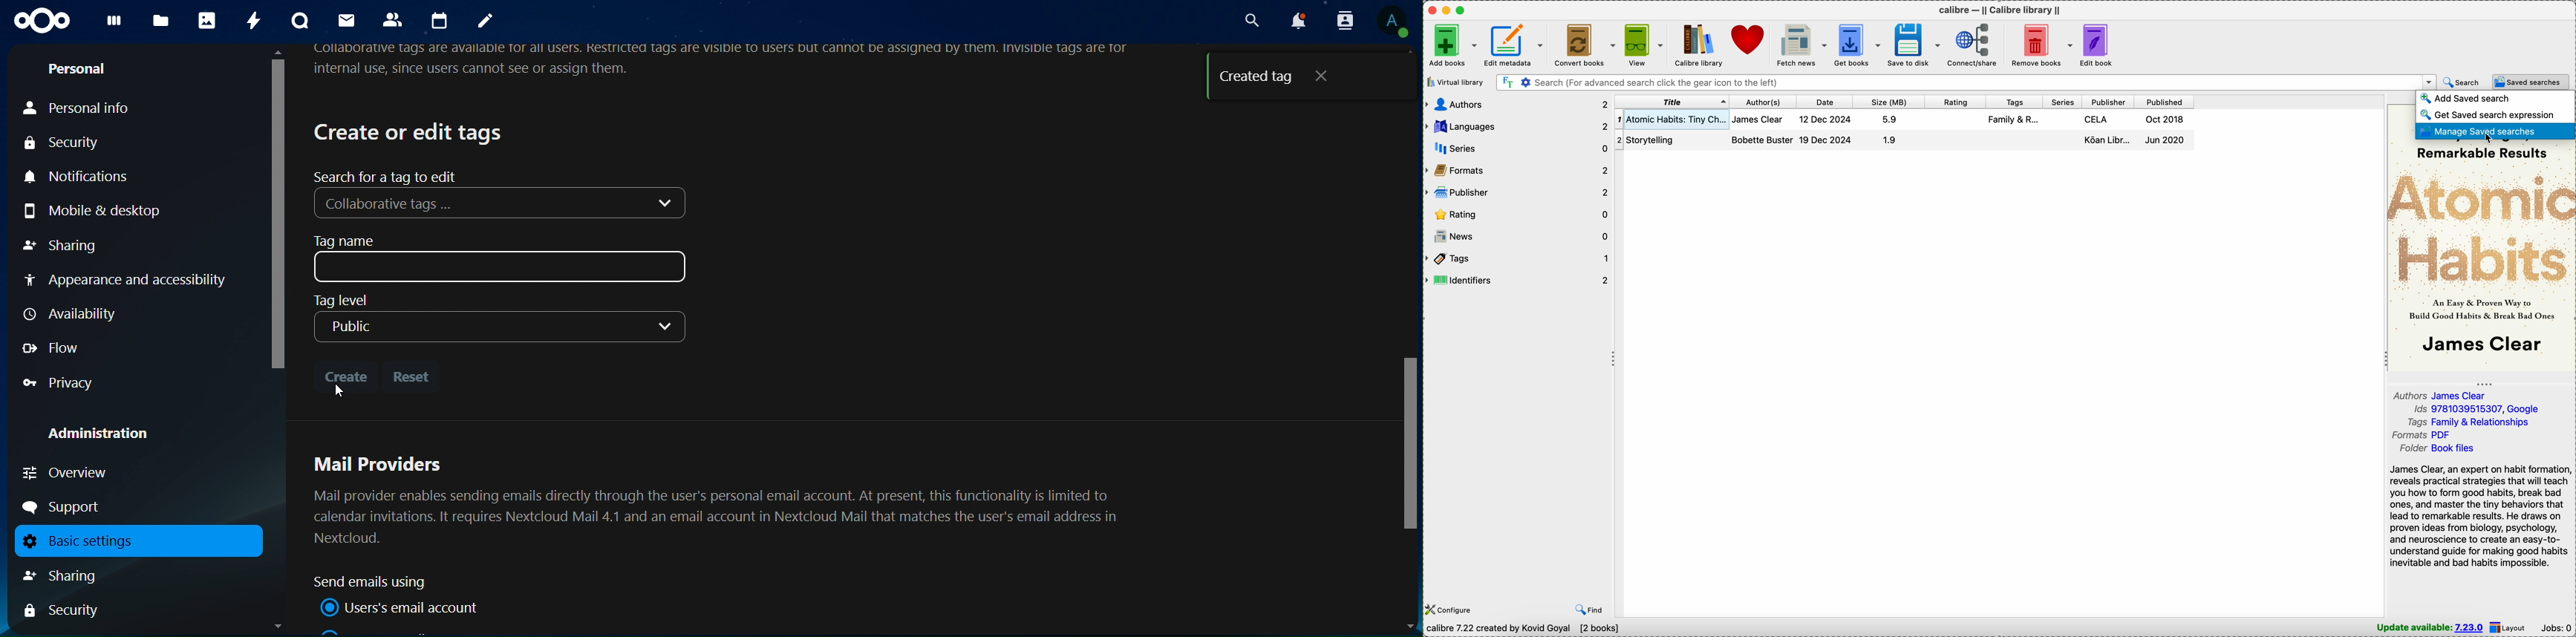  What do you see at coordinates (1456, 83) in the screenshot?
I see `virtual library` at bounding box center [1456, 83].